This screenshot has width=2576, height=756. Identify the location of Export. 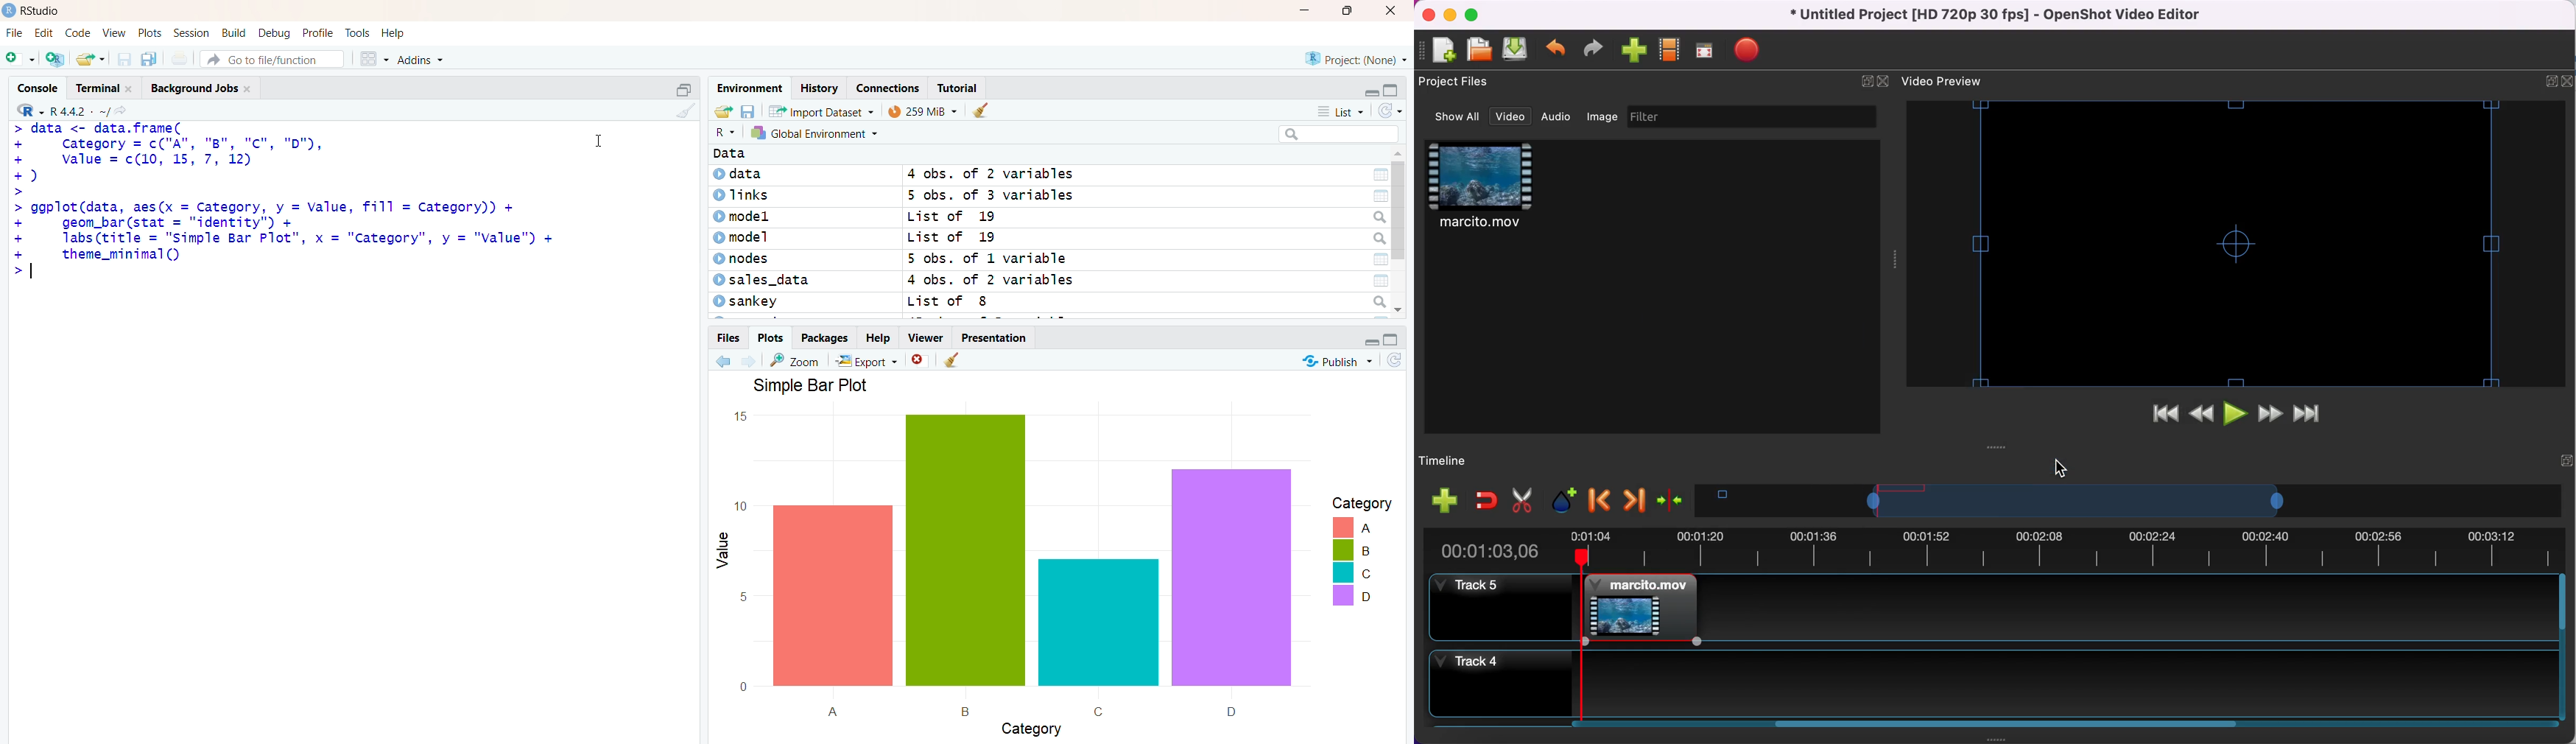
(868, 360).